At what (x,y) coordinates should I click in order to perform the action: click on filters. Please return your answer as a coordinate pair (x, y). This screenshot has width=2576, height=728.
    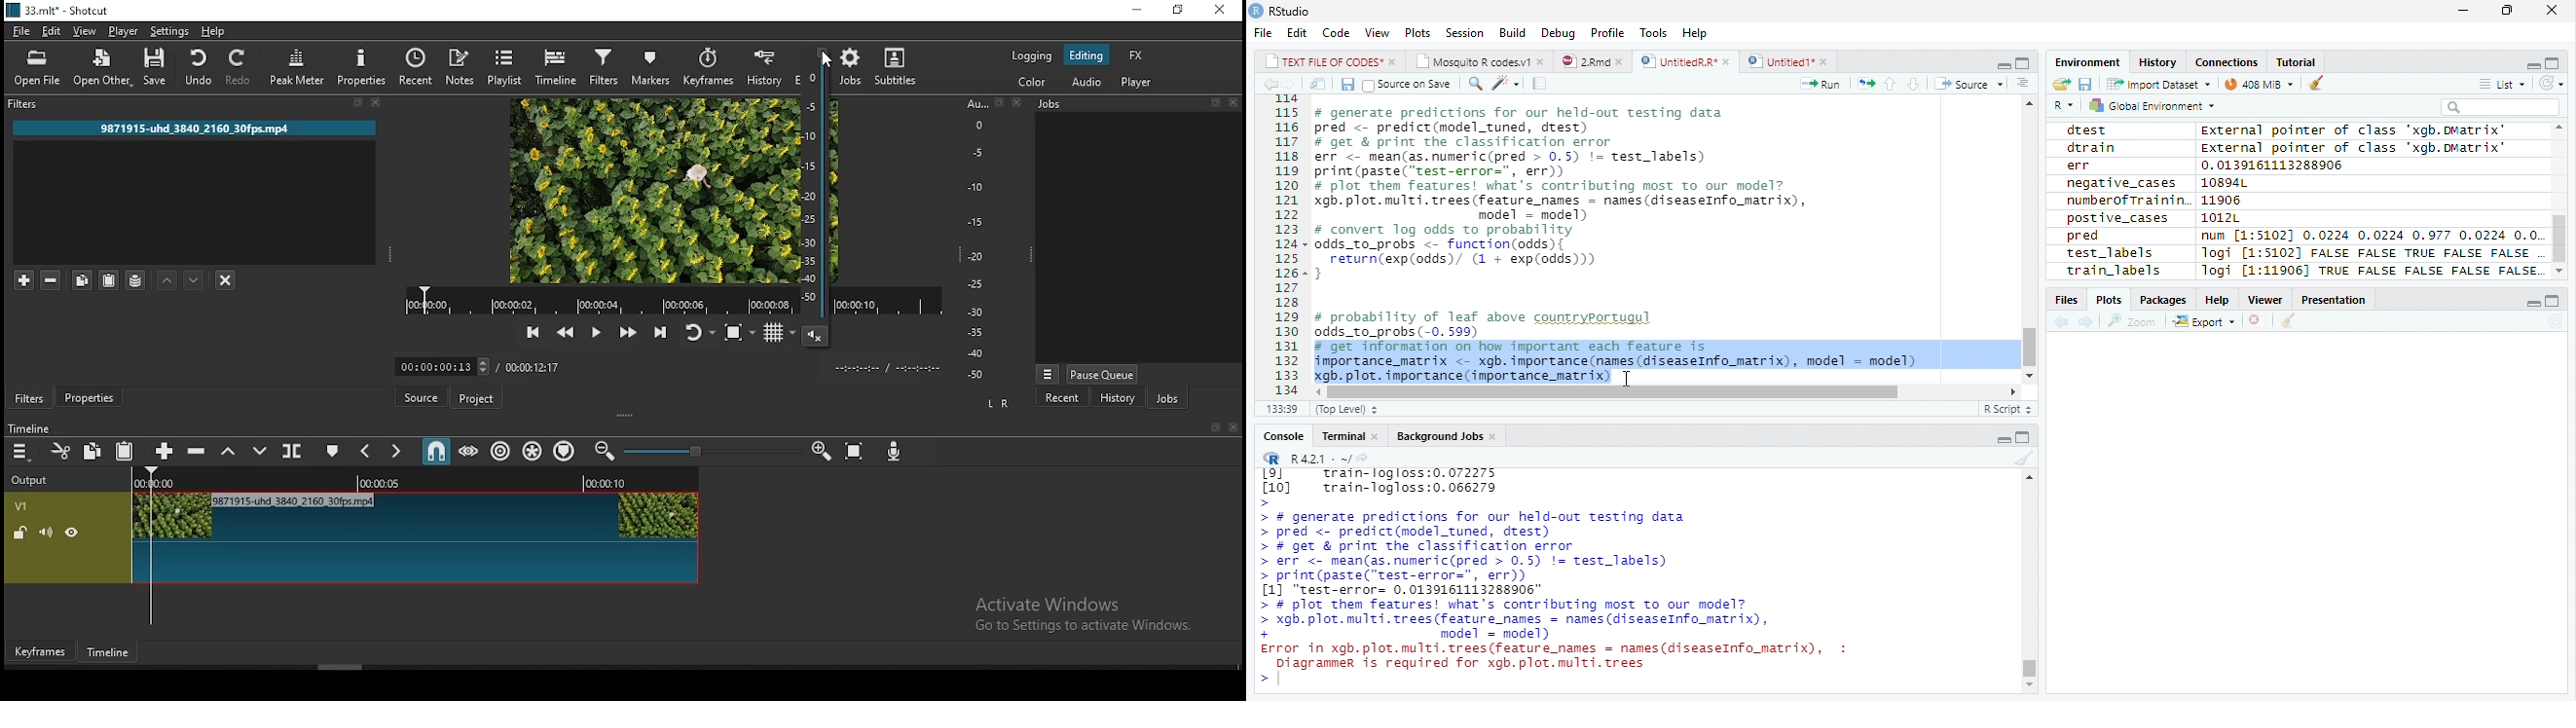
    Looking at the image, I should click on (25, 106).